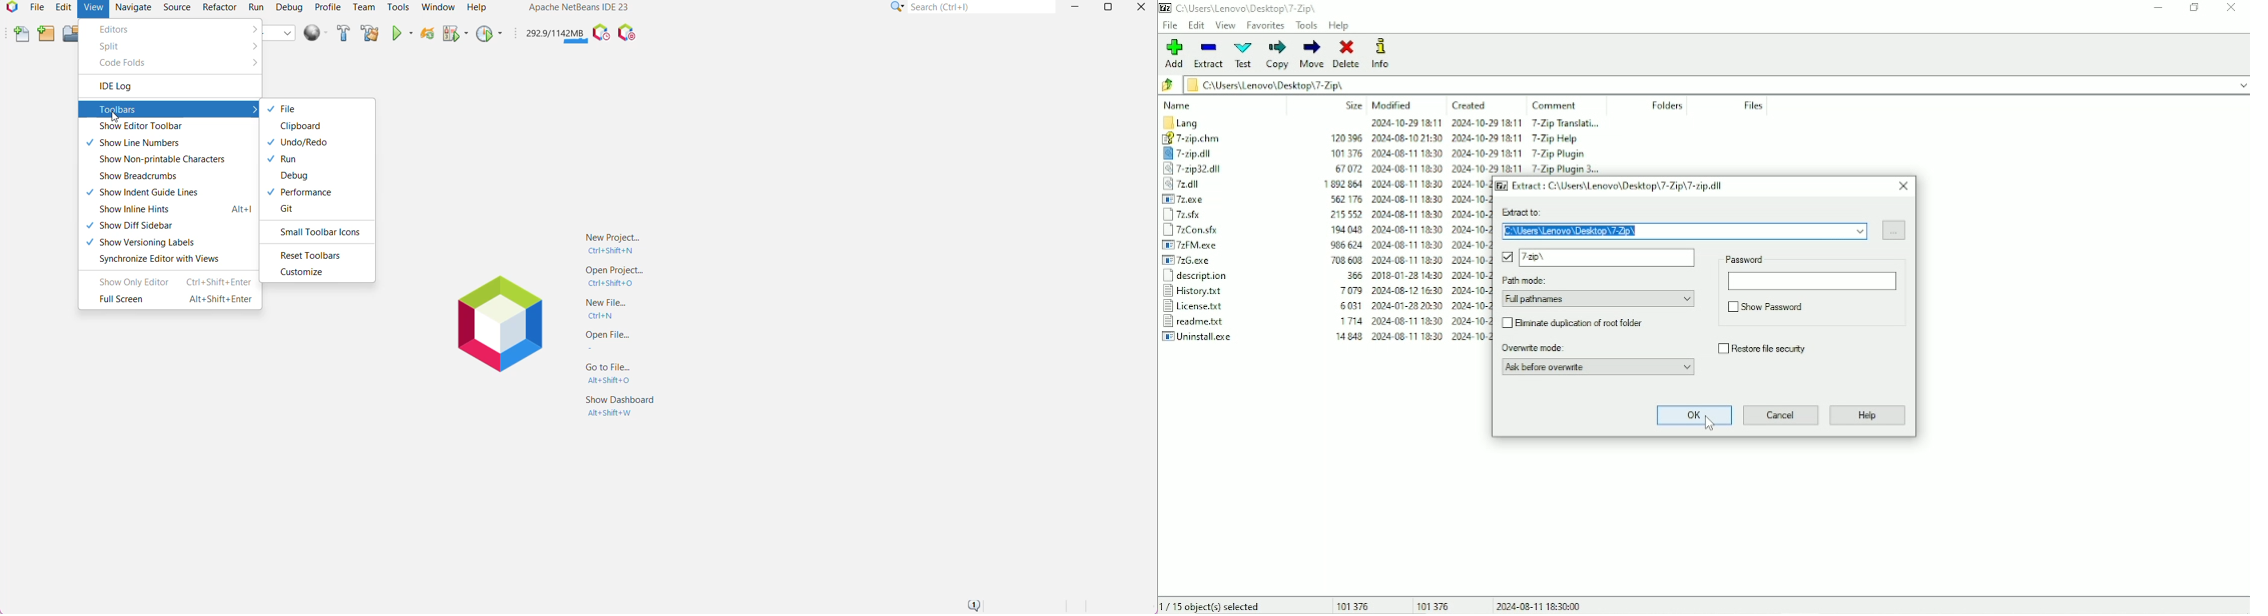 Image resolution: width=2268 pixels, height=616 pixels. I want to click on Close, so click(2233, 7).